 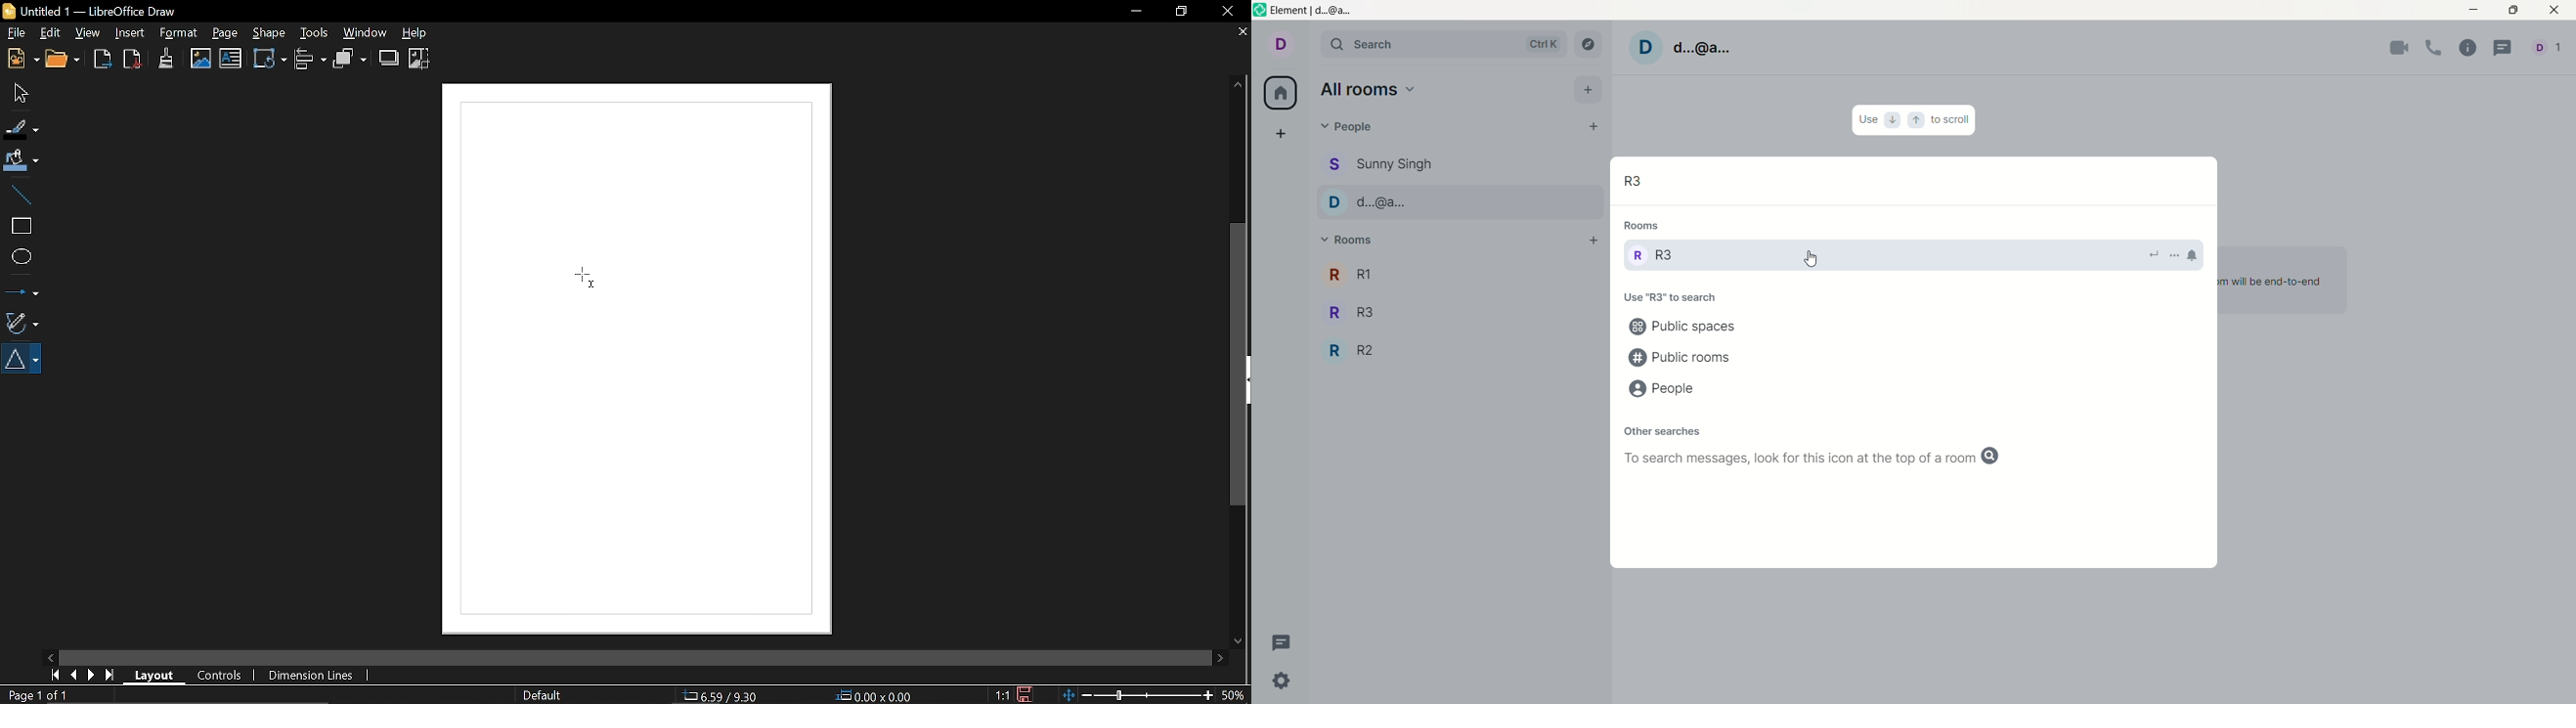 What do you see at coordinates (1260, 12) in the screenshot?
I see `logo` at bounding box center [1260, 12].